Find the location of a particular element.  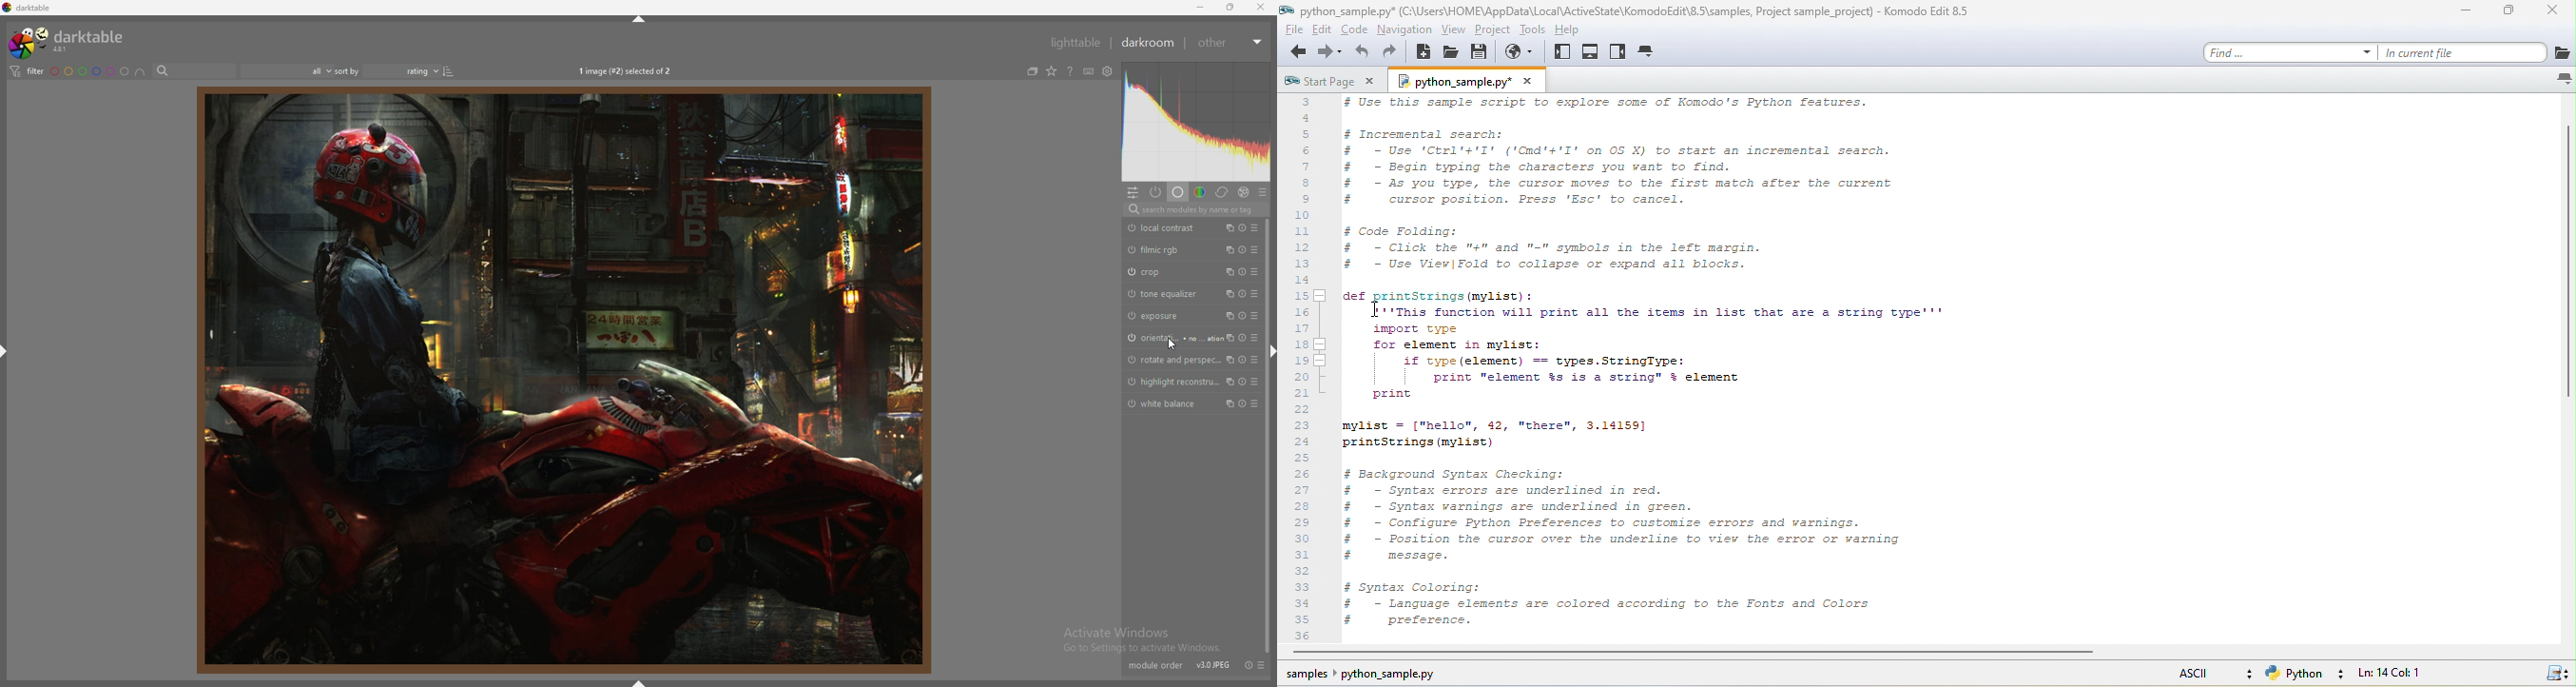

reverse sort order is located at coordinates (449, 71).